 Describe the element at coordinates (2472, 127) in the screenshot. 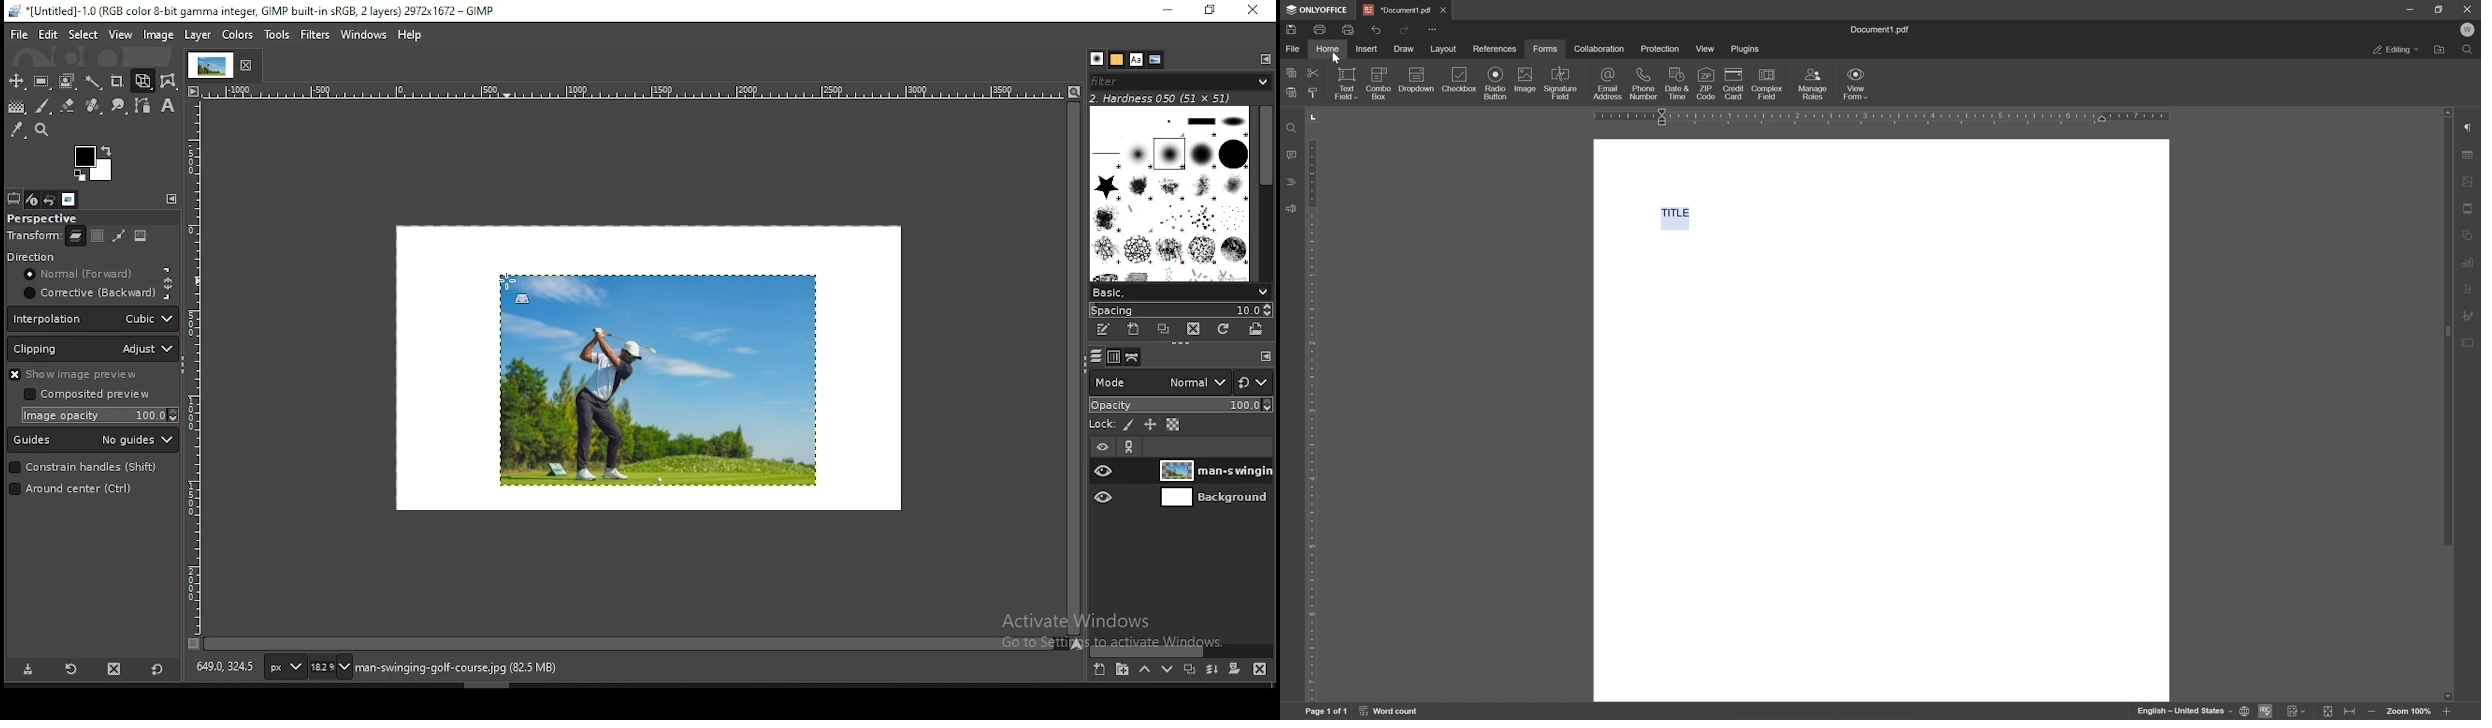

I see `paragraph settings` at that location.